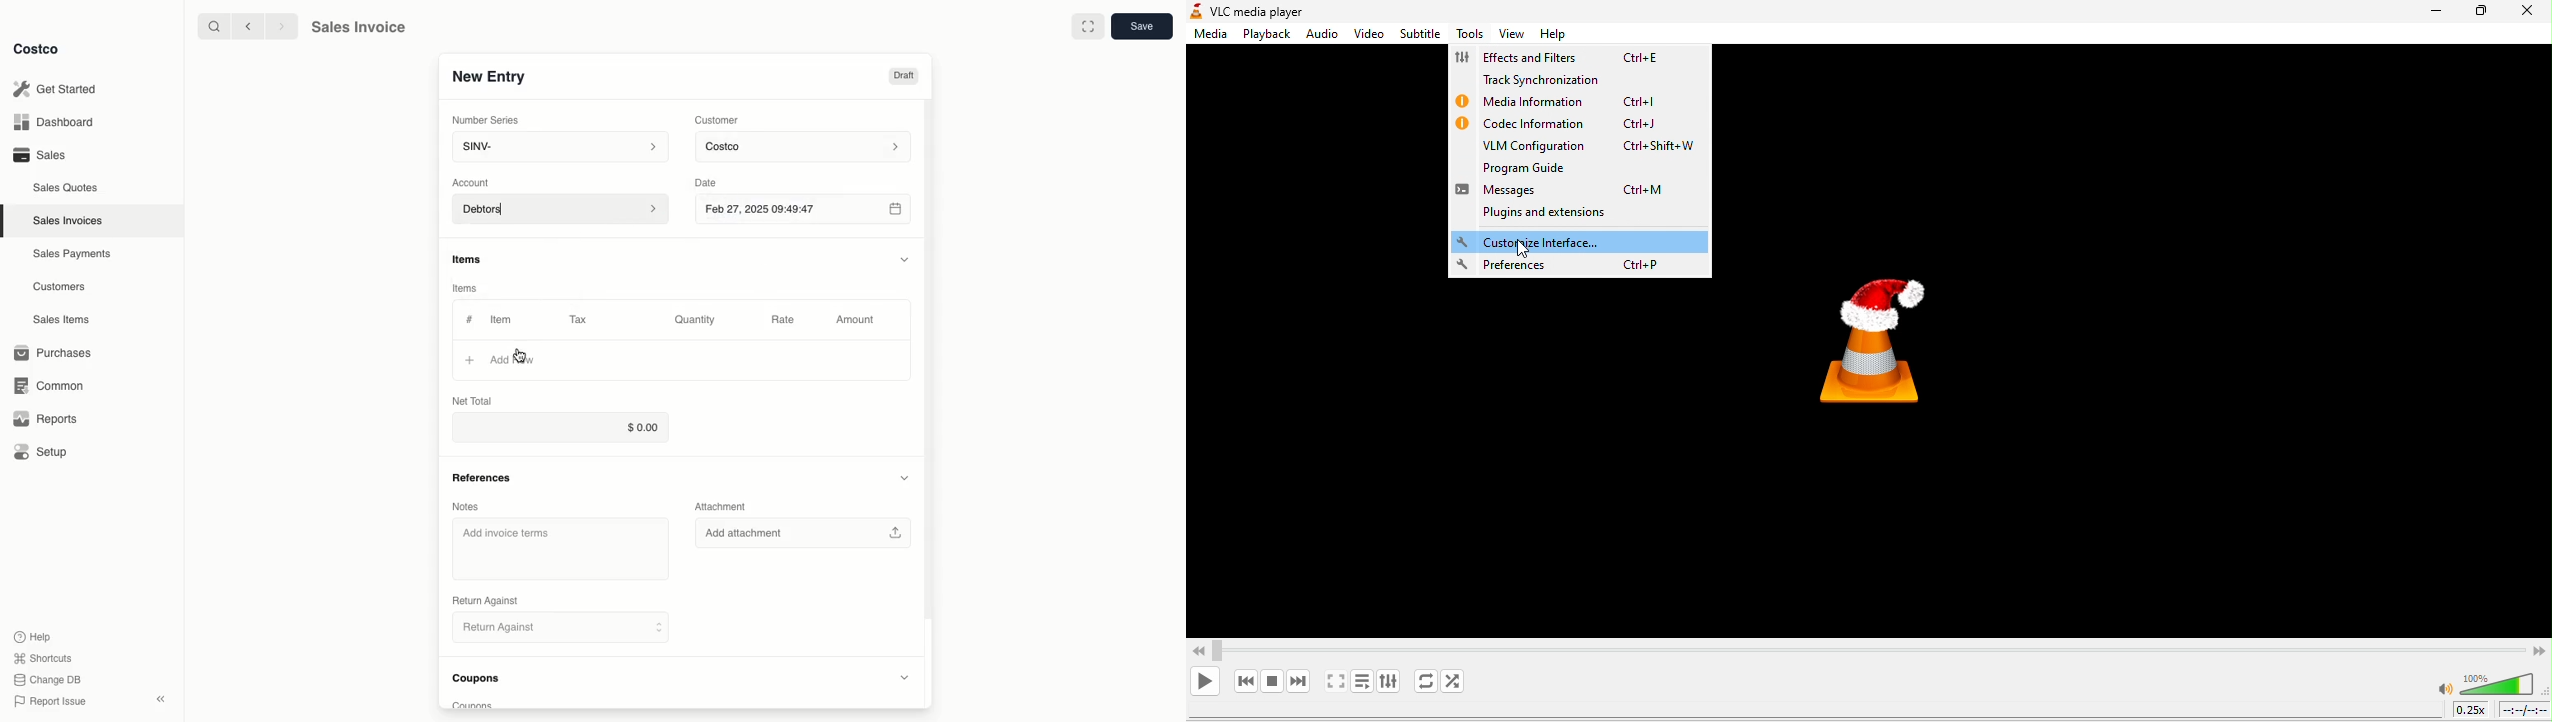  I want to click on Report Issue, so click(50, 701).